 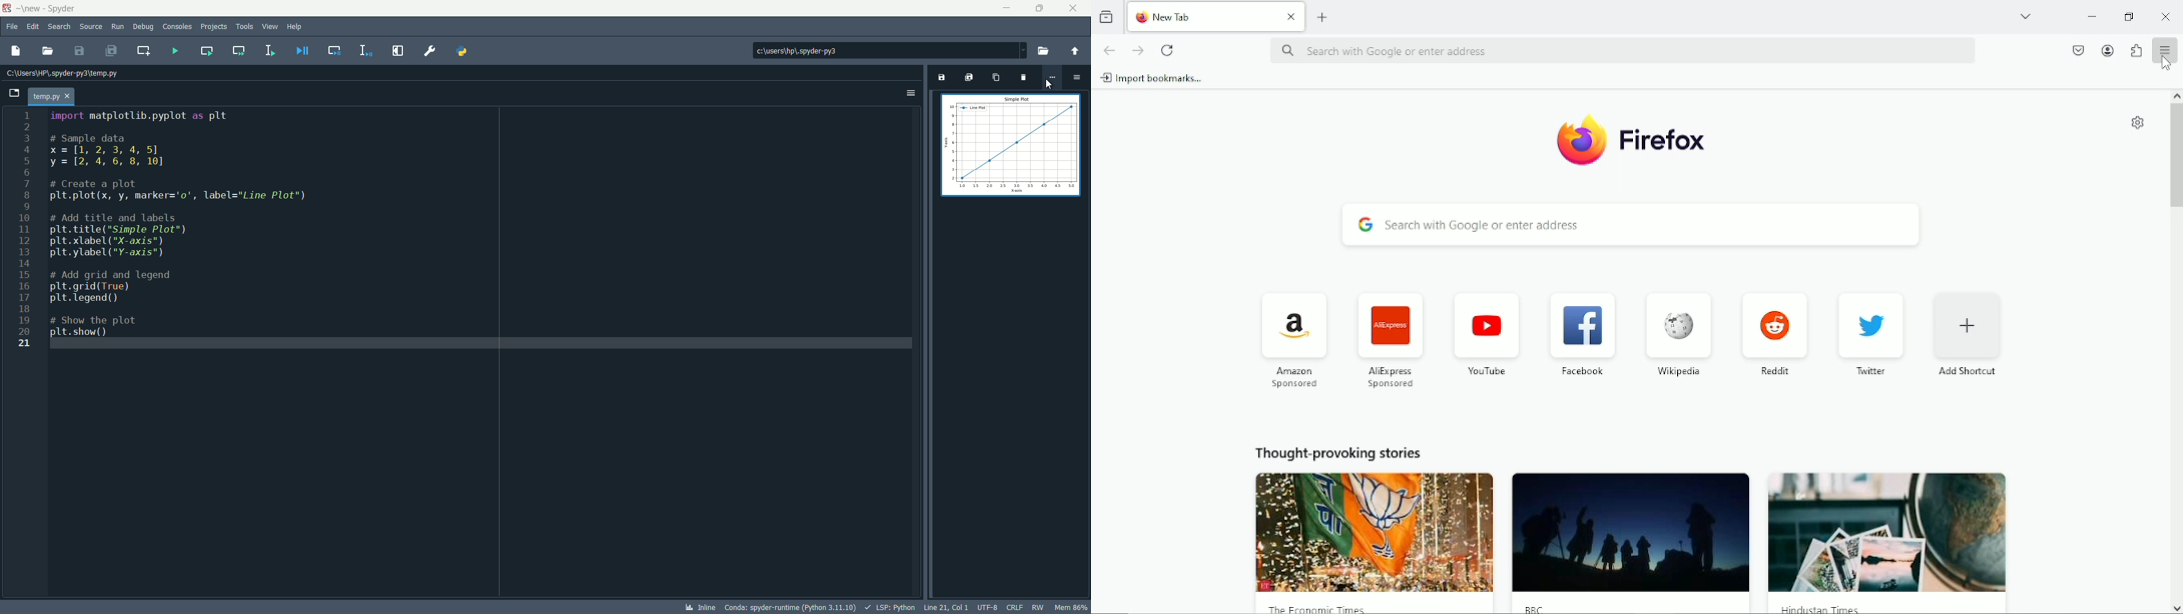 What do you see at coordinates (1578, 138) in the screenshot?
I see `Logo` at bounding box center [1578, 138].